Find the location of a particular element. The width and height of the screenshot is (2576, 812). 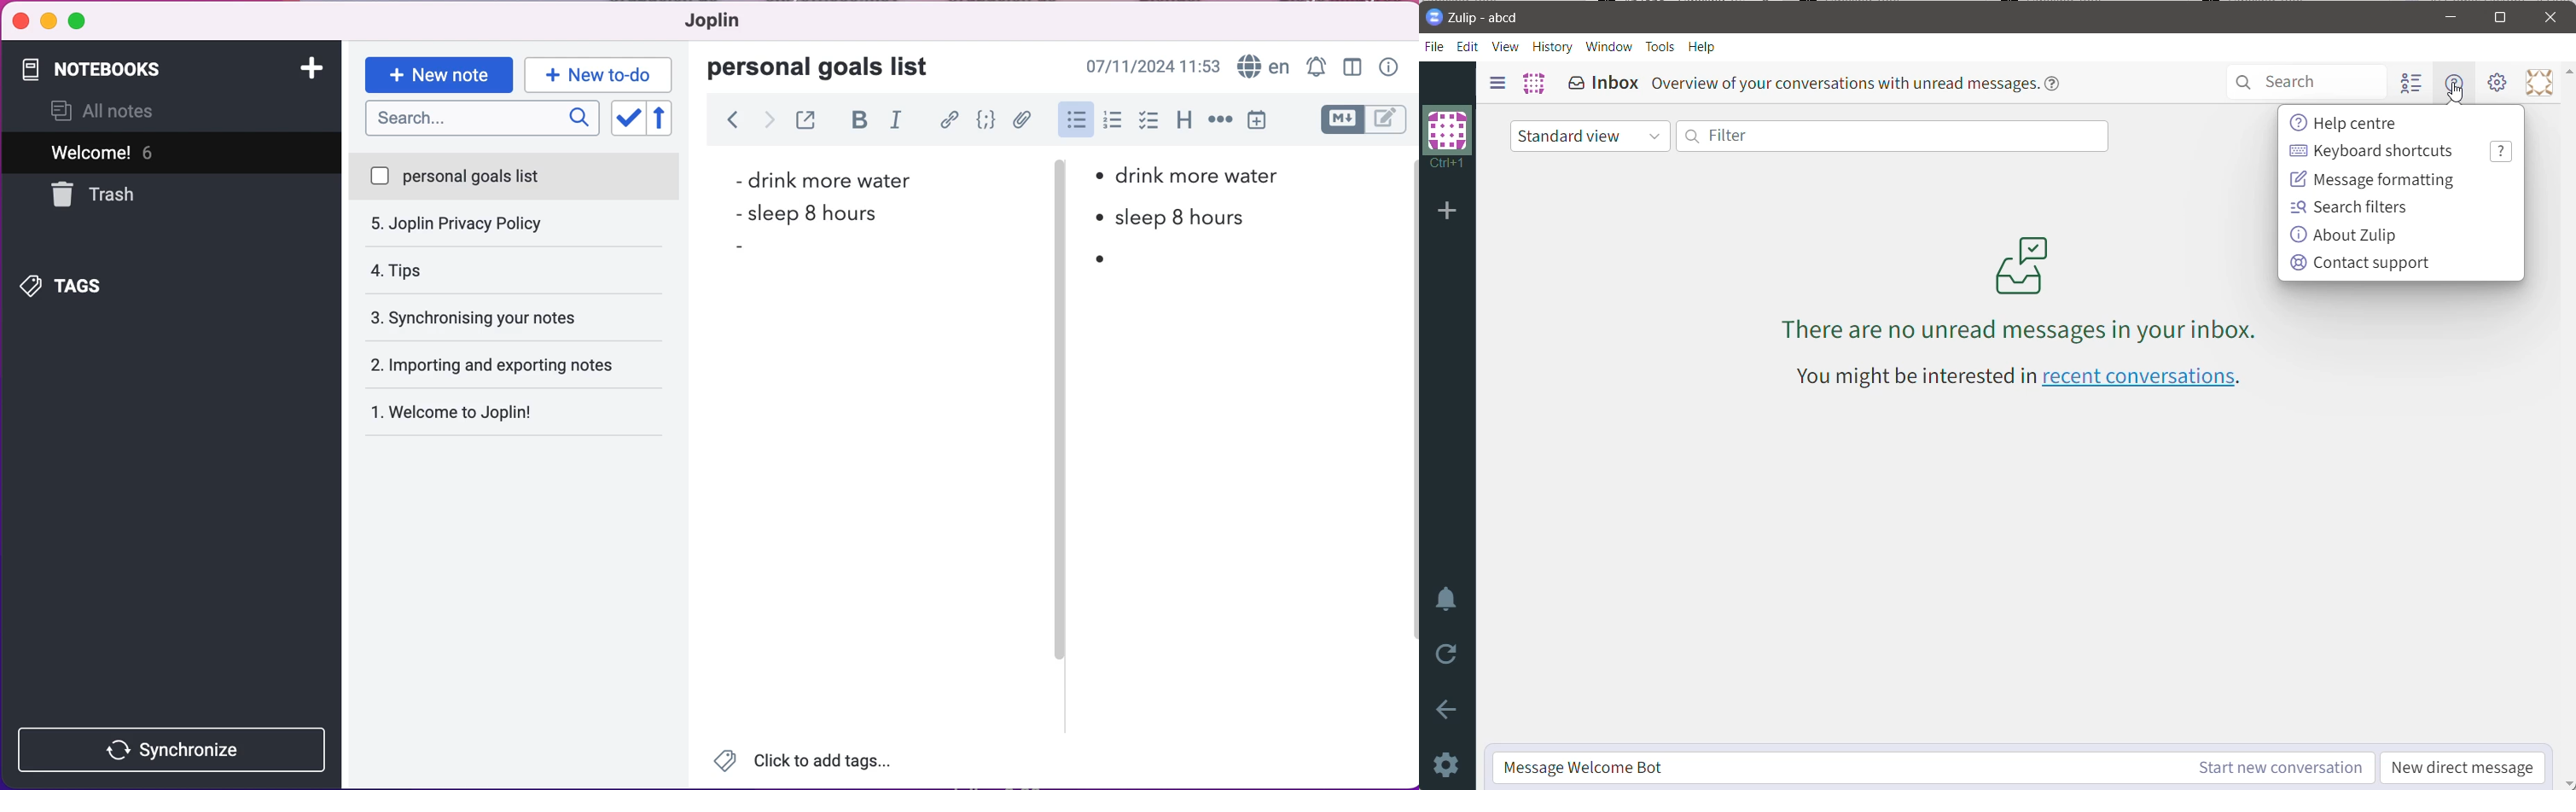

toggle editor layour is located at coordinates (1351, 65).